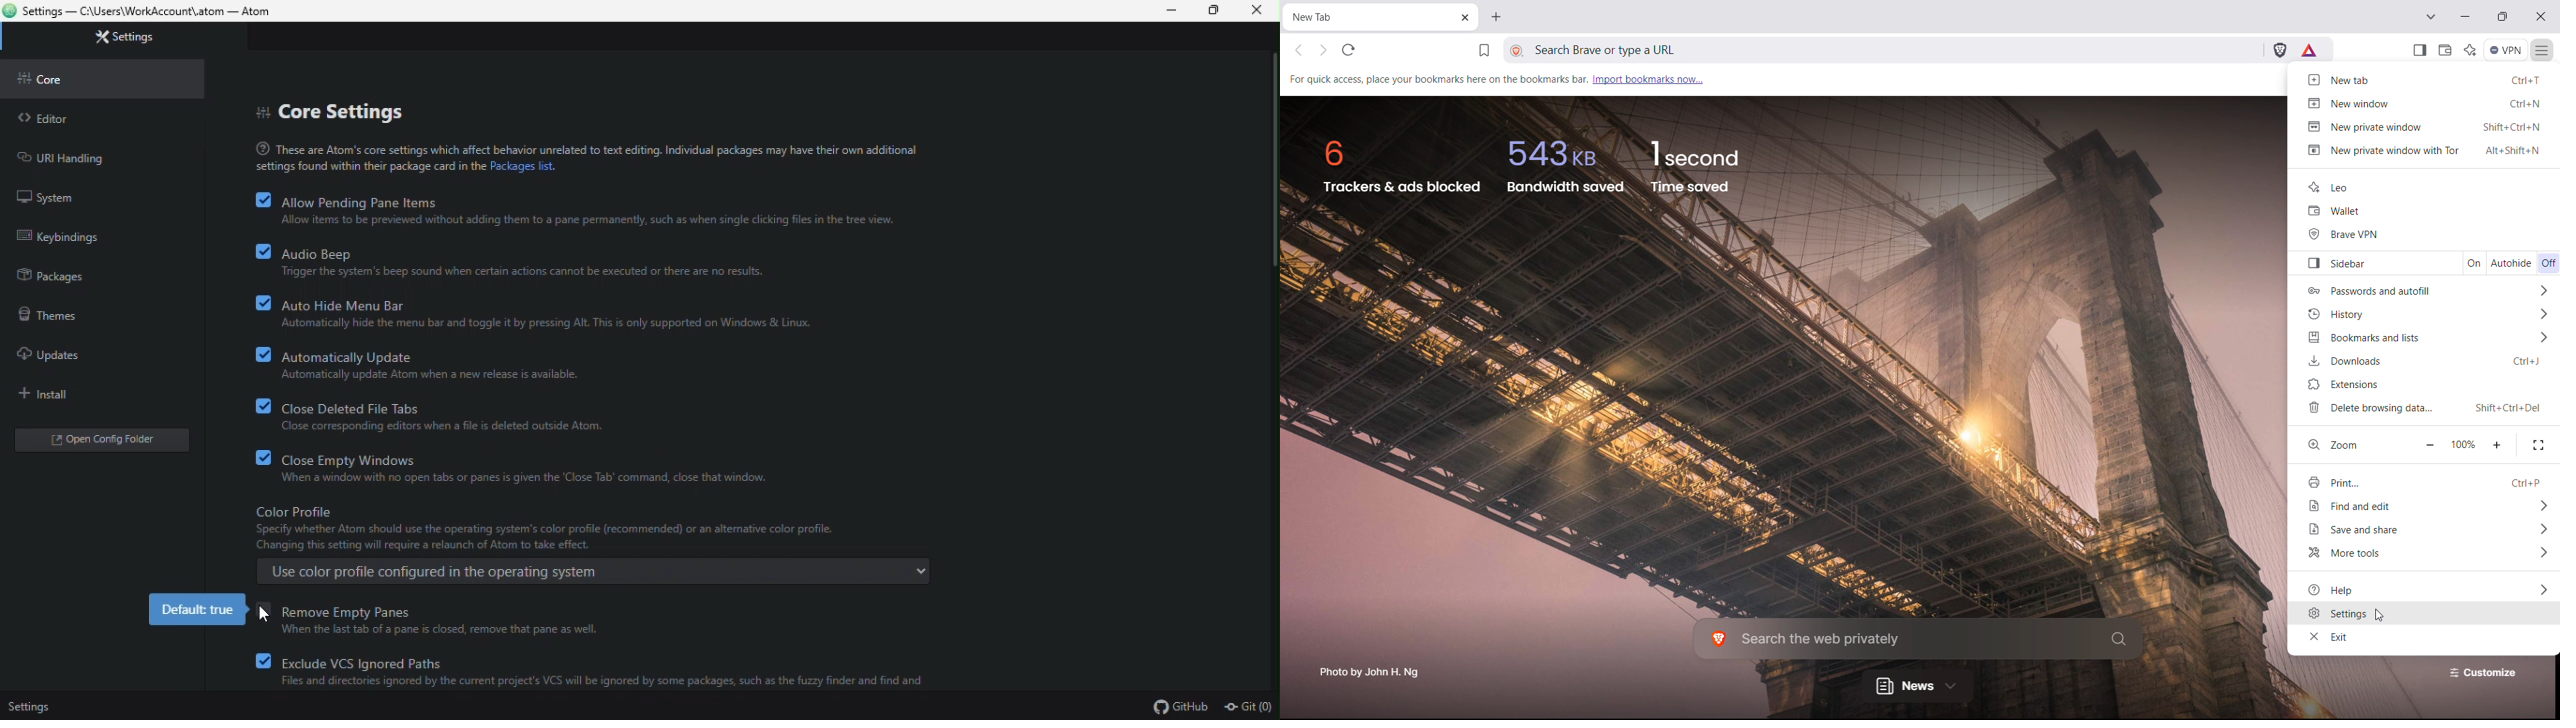  I want to click on settings, so click(32, 703).